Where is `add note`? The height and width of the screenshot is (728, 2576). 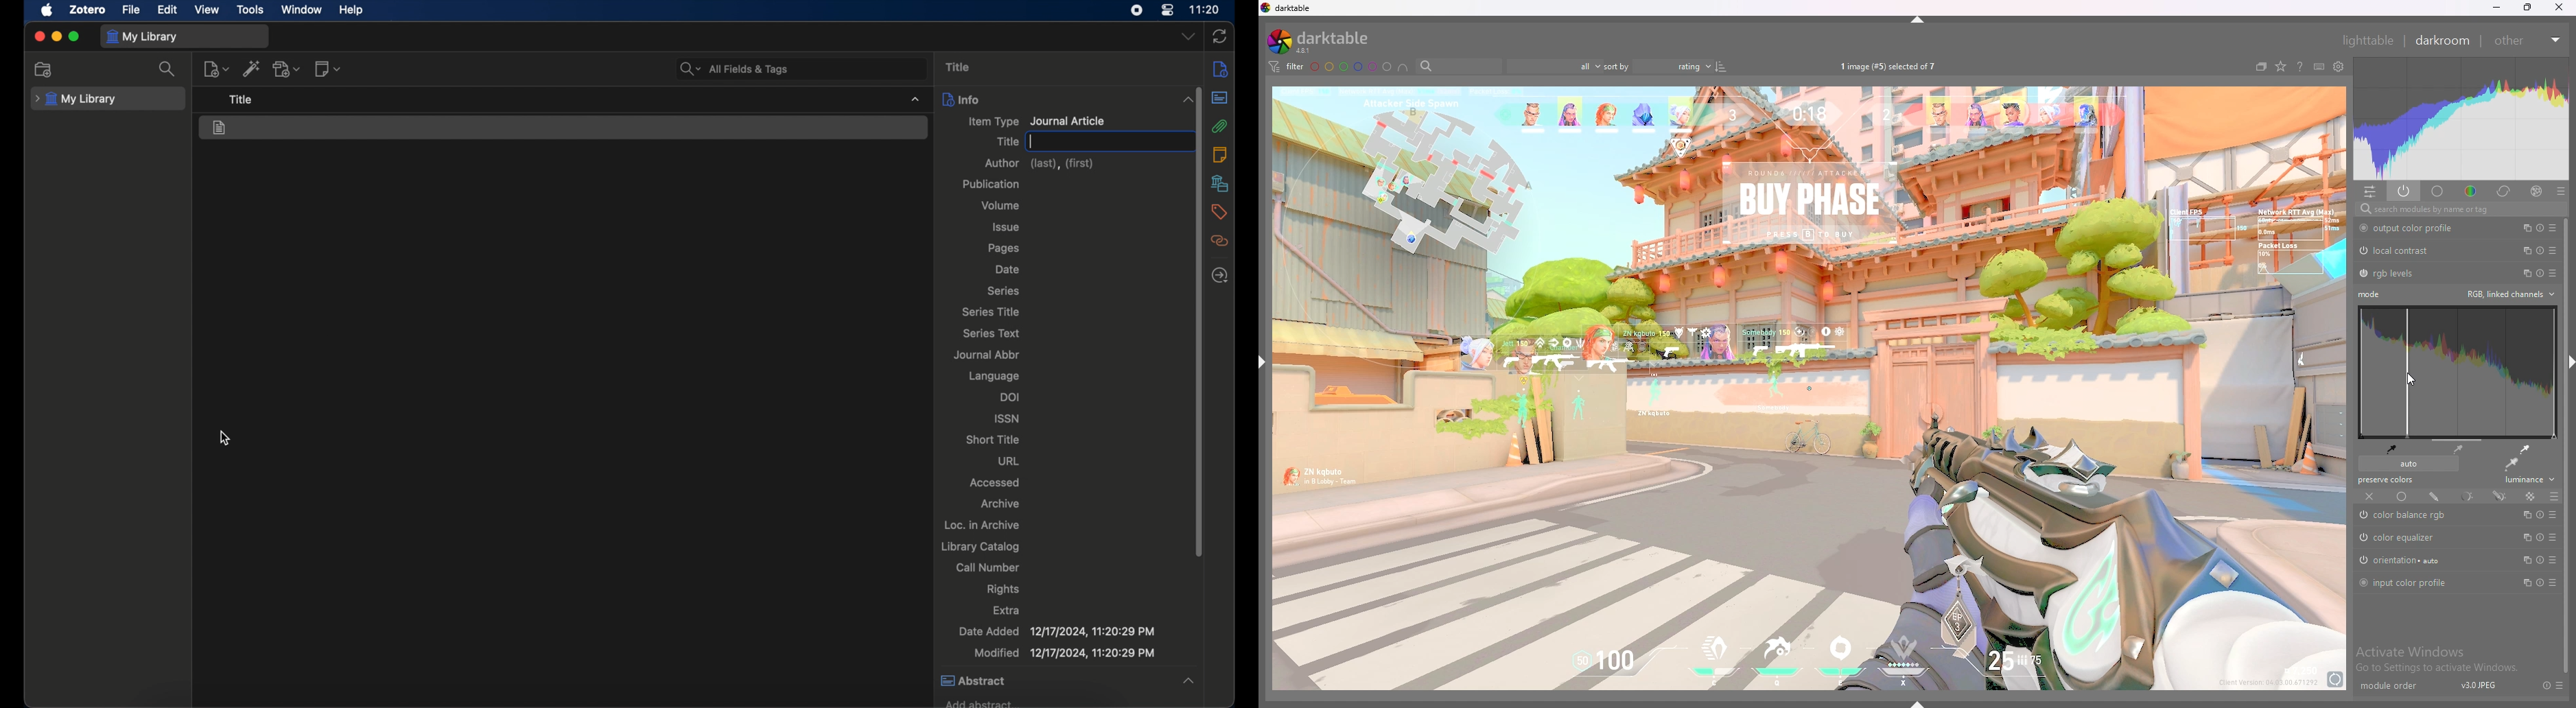
add note is located at coordinates (328, 69).